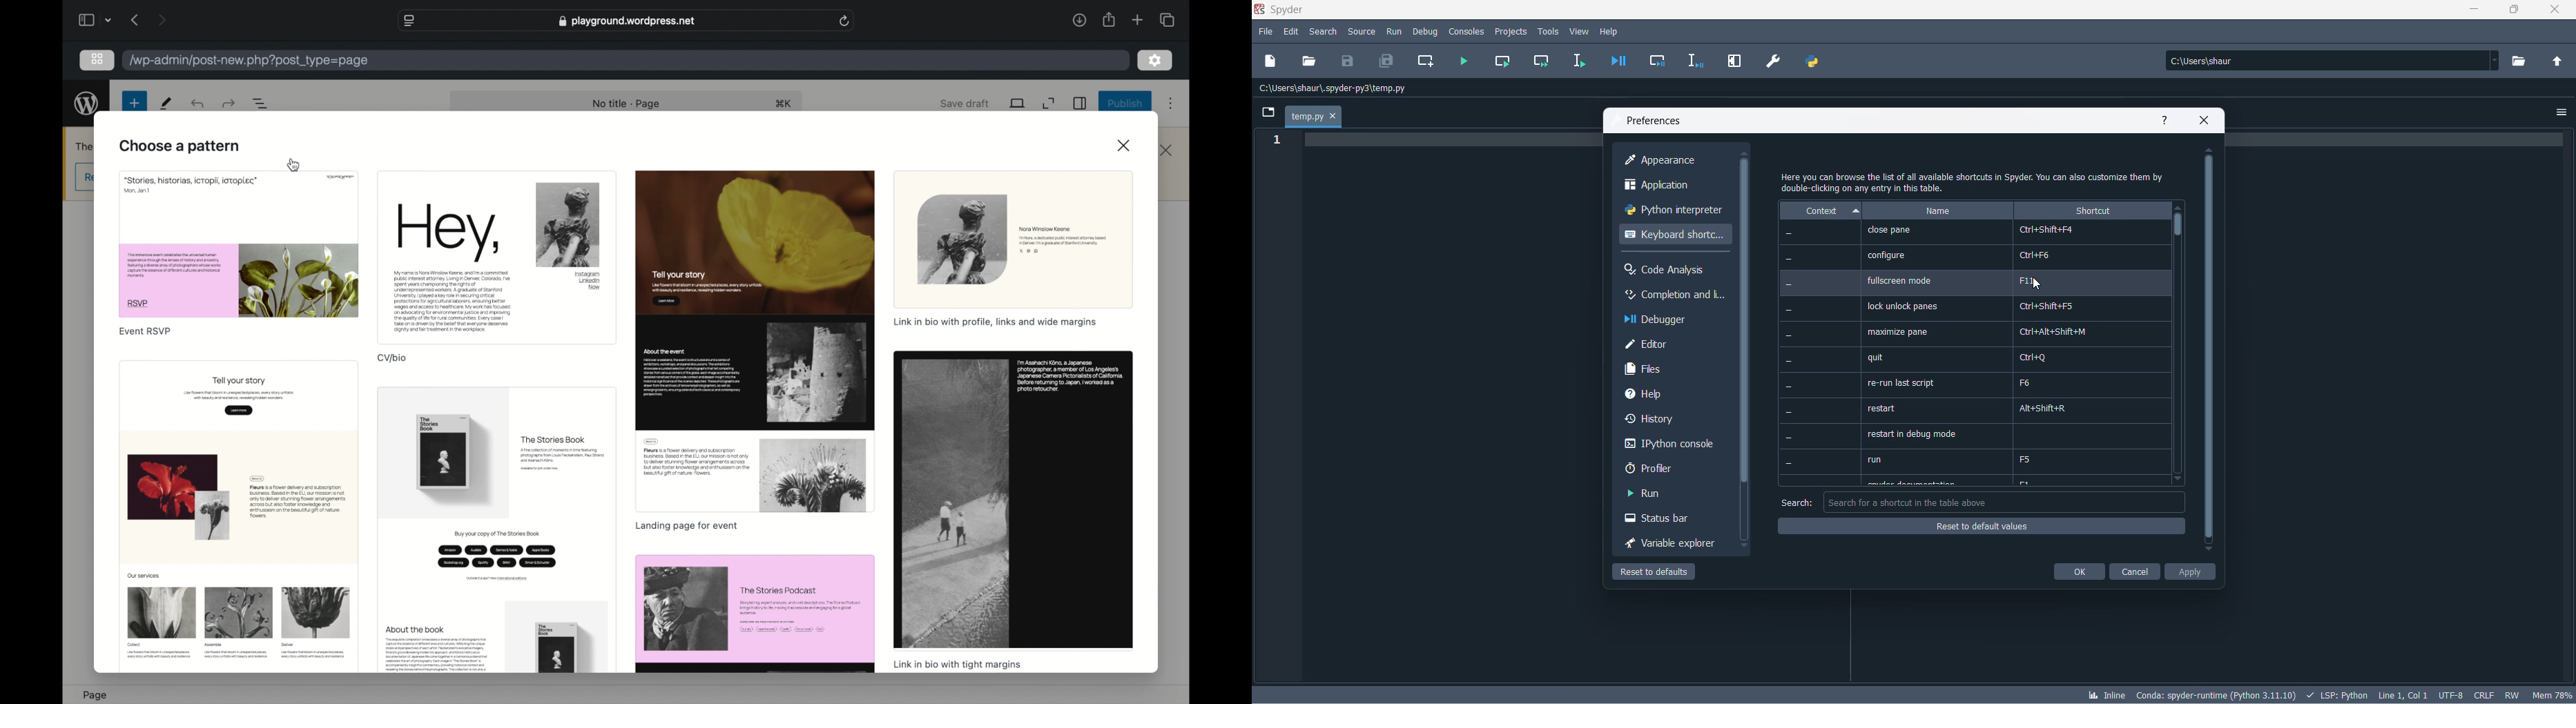 The width and height of the screenshot is (2576, 728). Describe the element at coordinates (1694, 62) in the screenshot. I see `debug selection` at that location.